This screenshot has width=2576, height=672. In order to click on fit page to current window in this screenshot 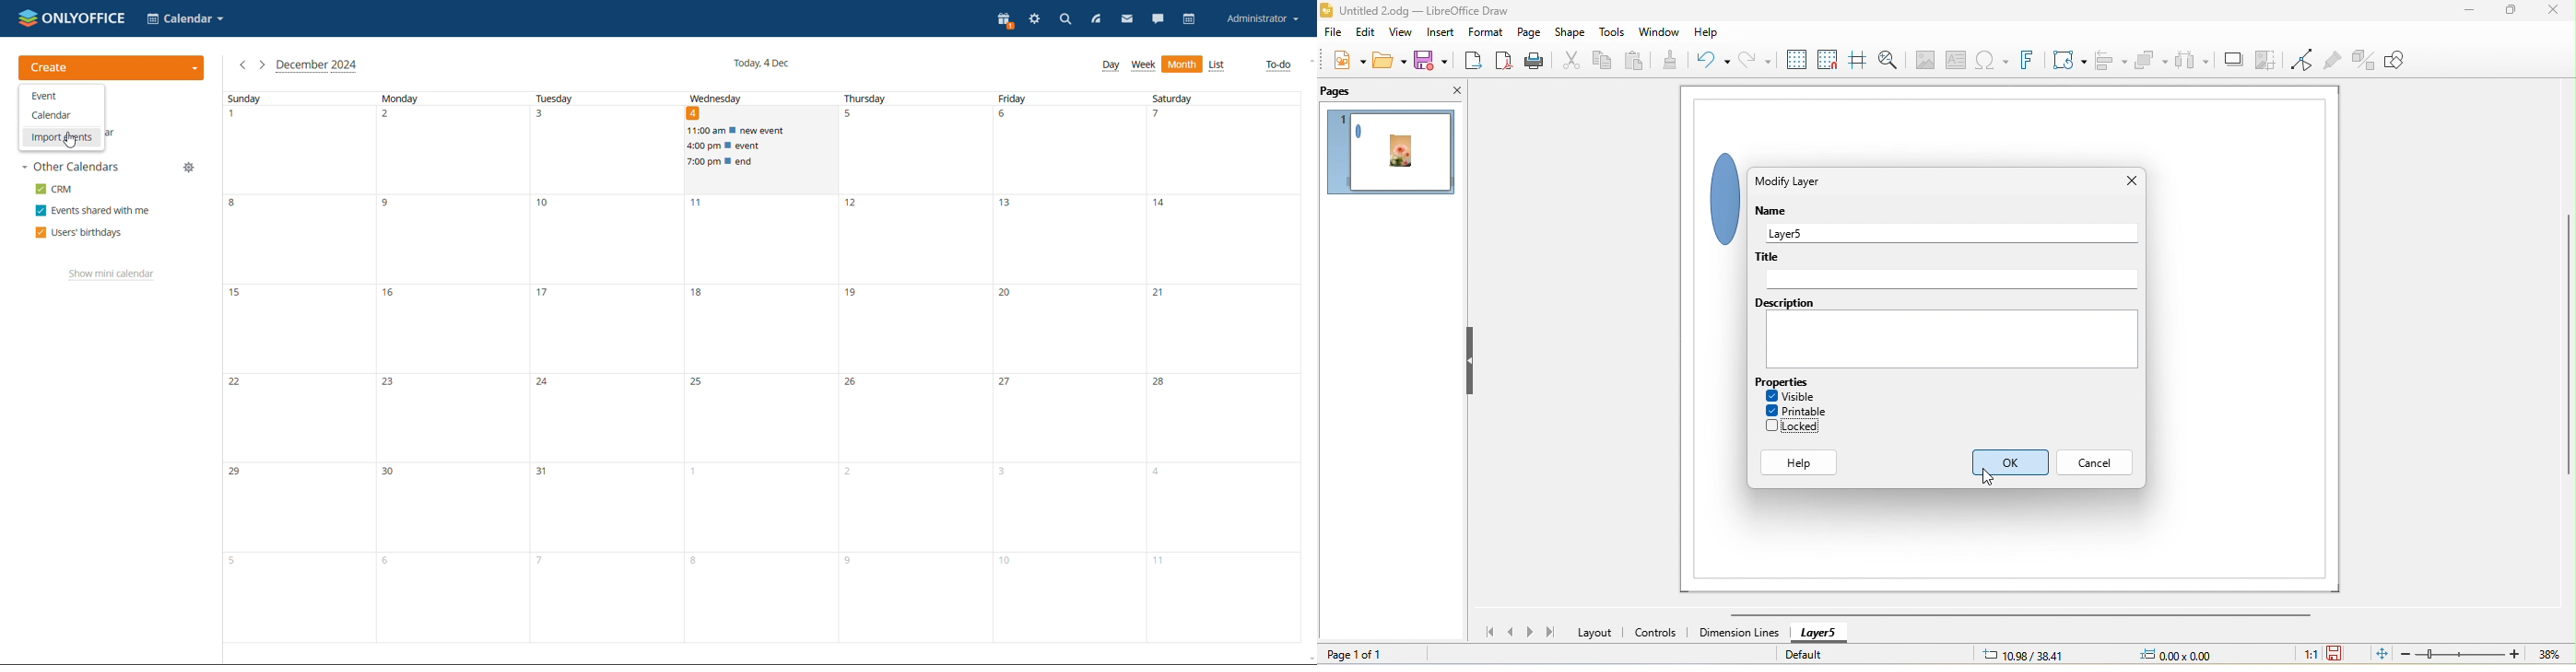, I will do `click(2380, 653)`.